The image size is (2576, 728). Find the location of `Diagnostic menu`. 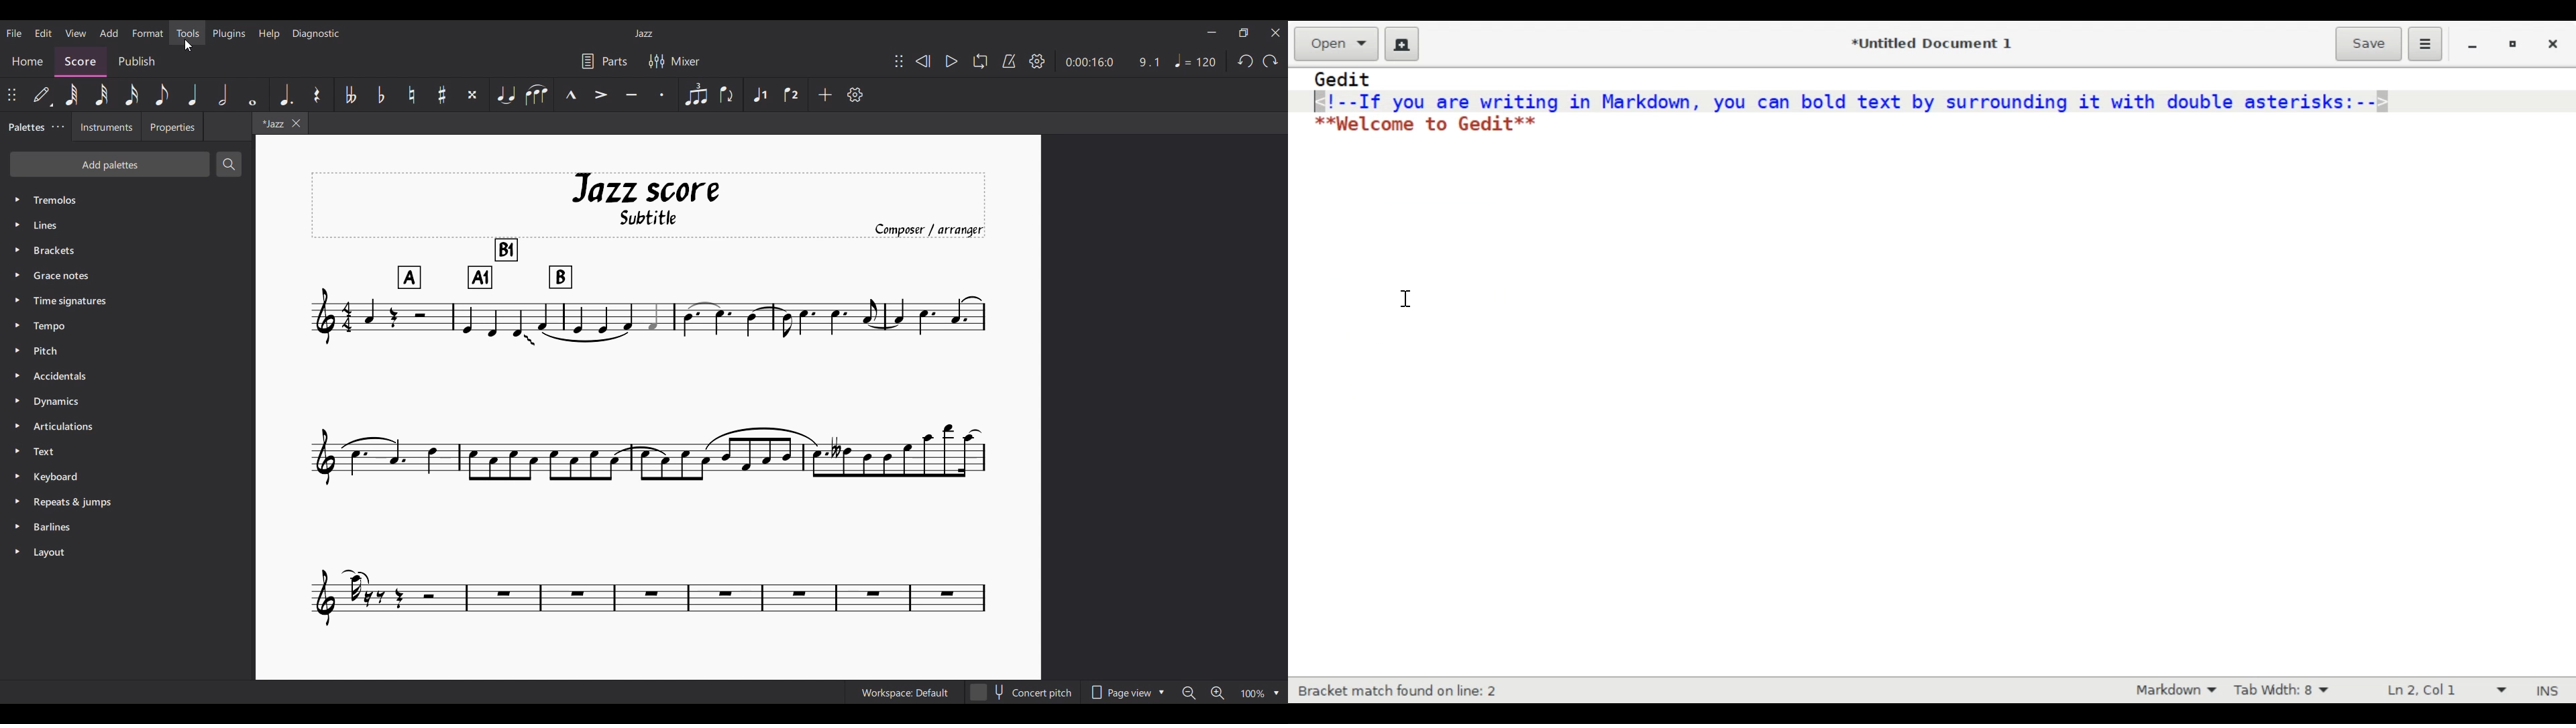

Diagnostic menu is located at coordinates (316, 34).